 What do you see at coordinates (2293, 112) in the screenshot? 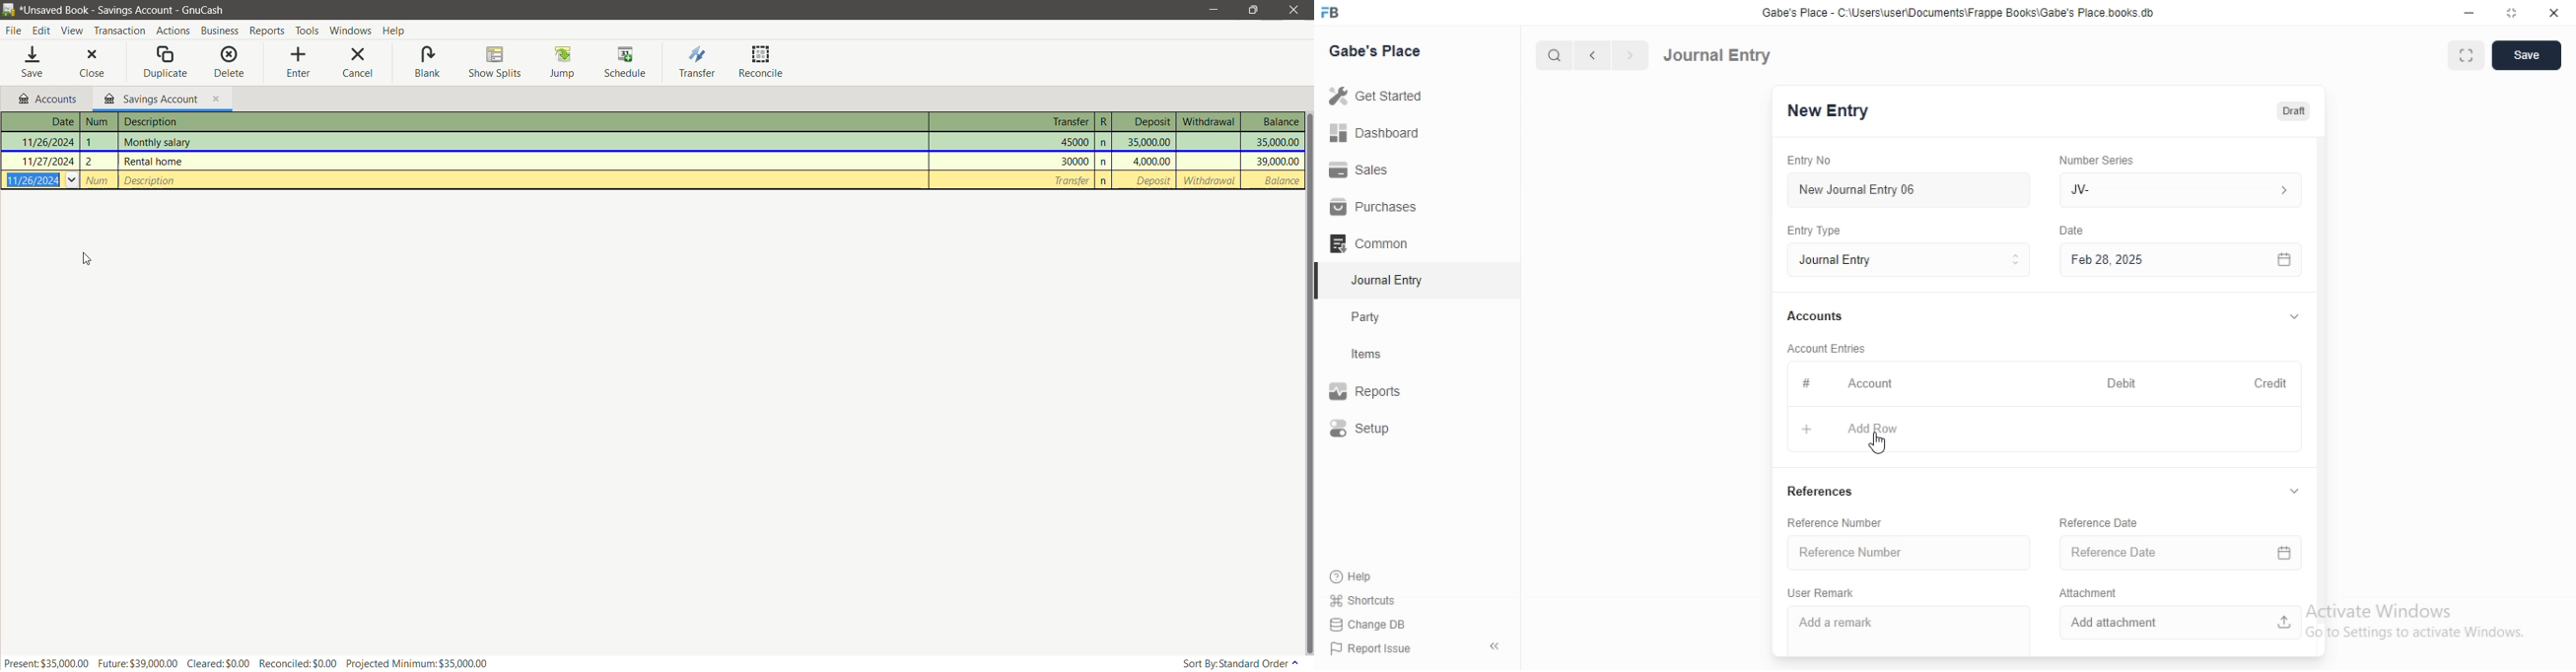
I see `draft` at bounding box center [2293, 112].